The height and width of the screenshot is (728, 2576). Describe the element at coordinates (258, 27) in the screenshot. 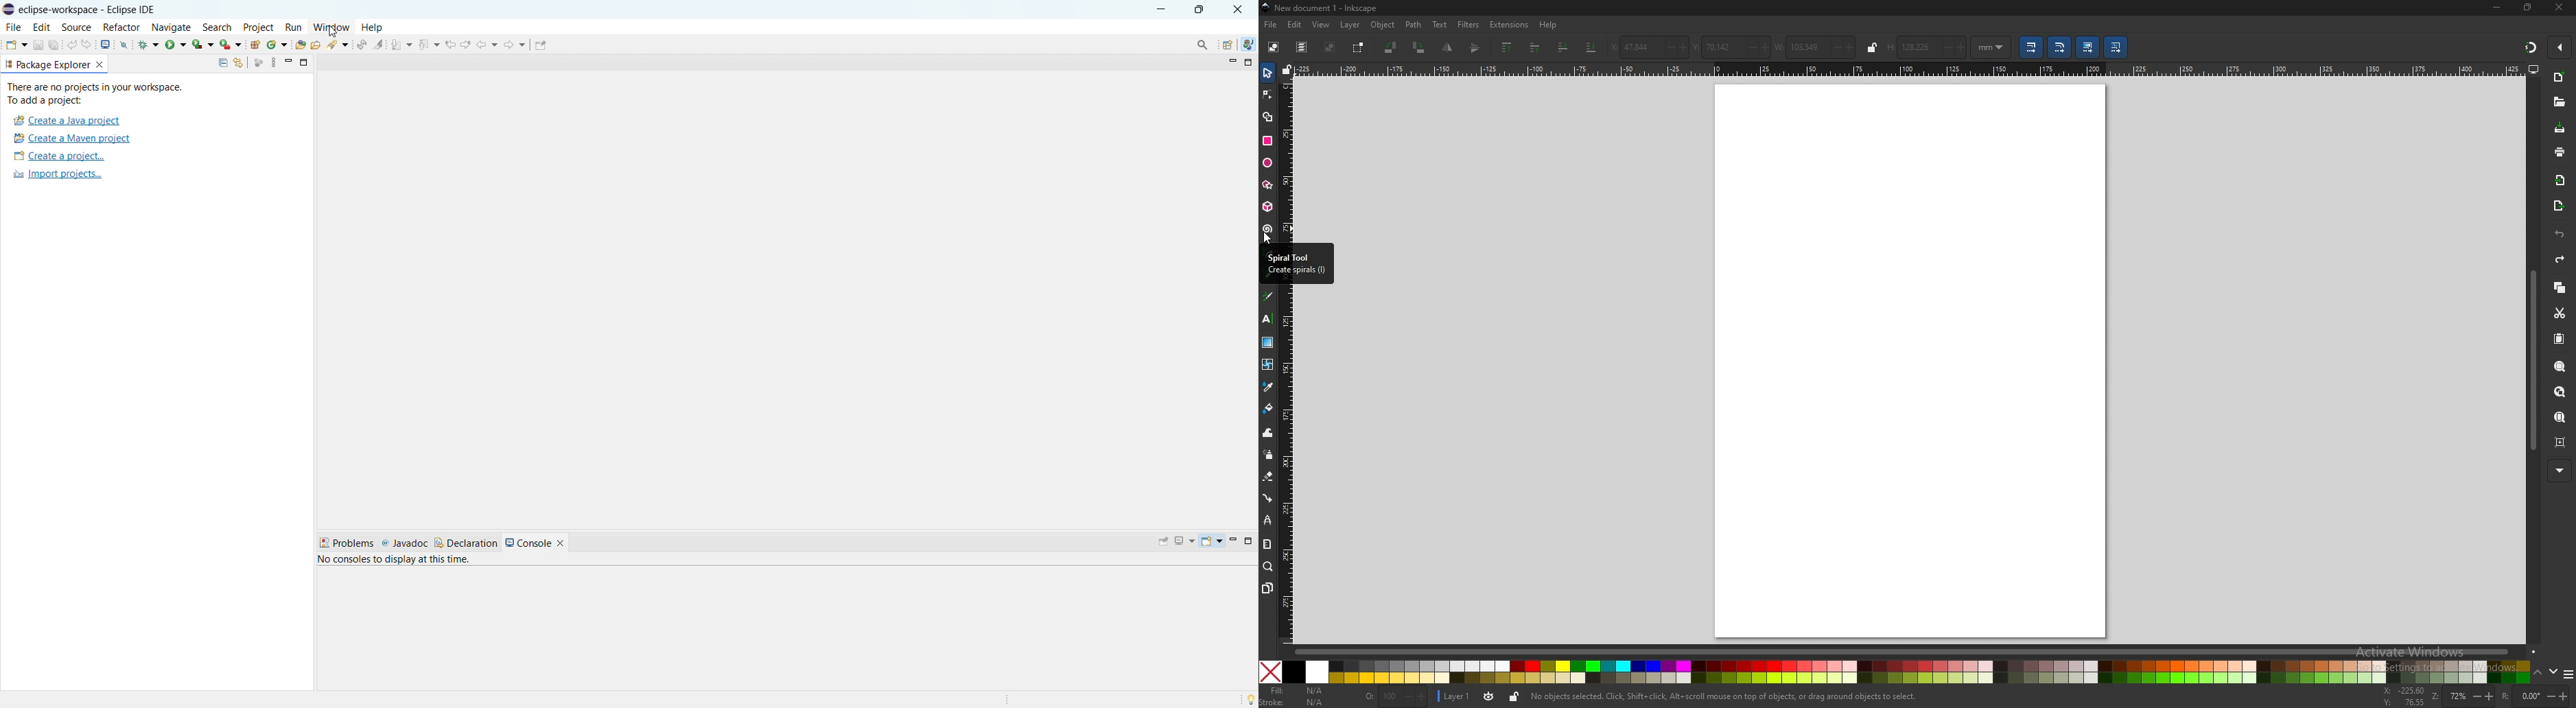

I see `project` at that location.